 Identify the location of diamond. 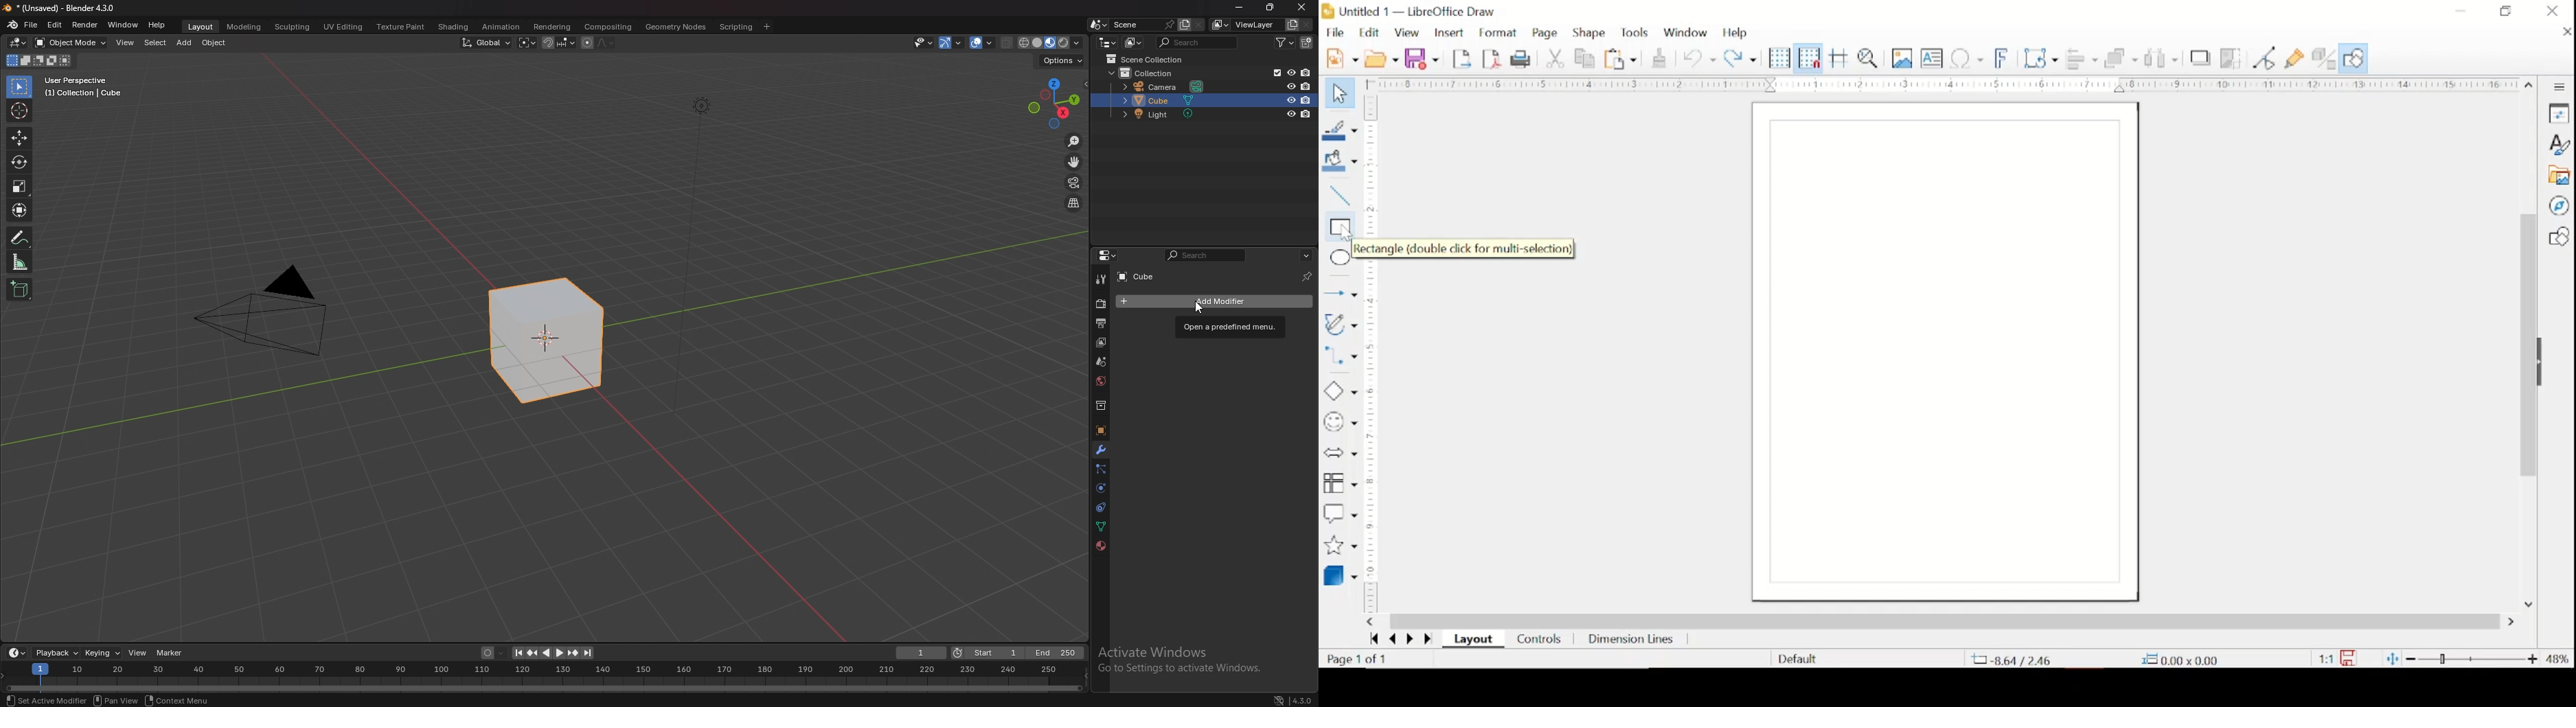
(1339, 391).